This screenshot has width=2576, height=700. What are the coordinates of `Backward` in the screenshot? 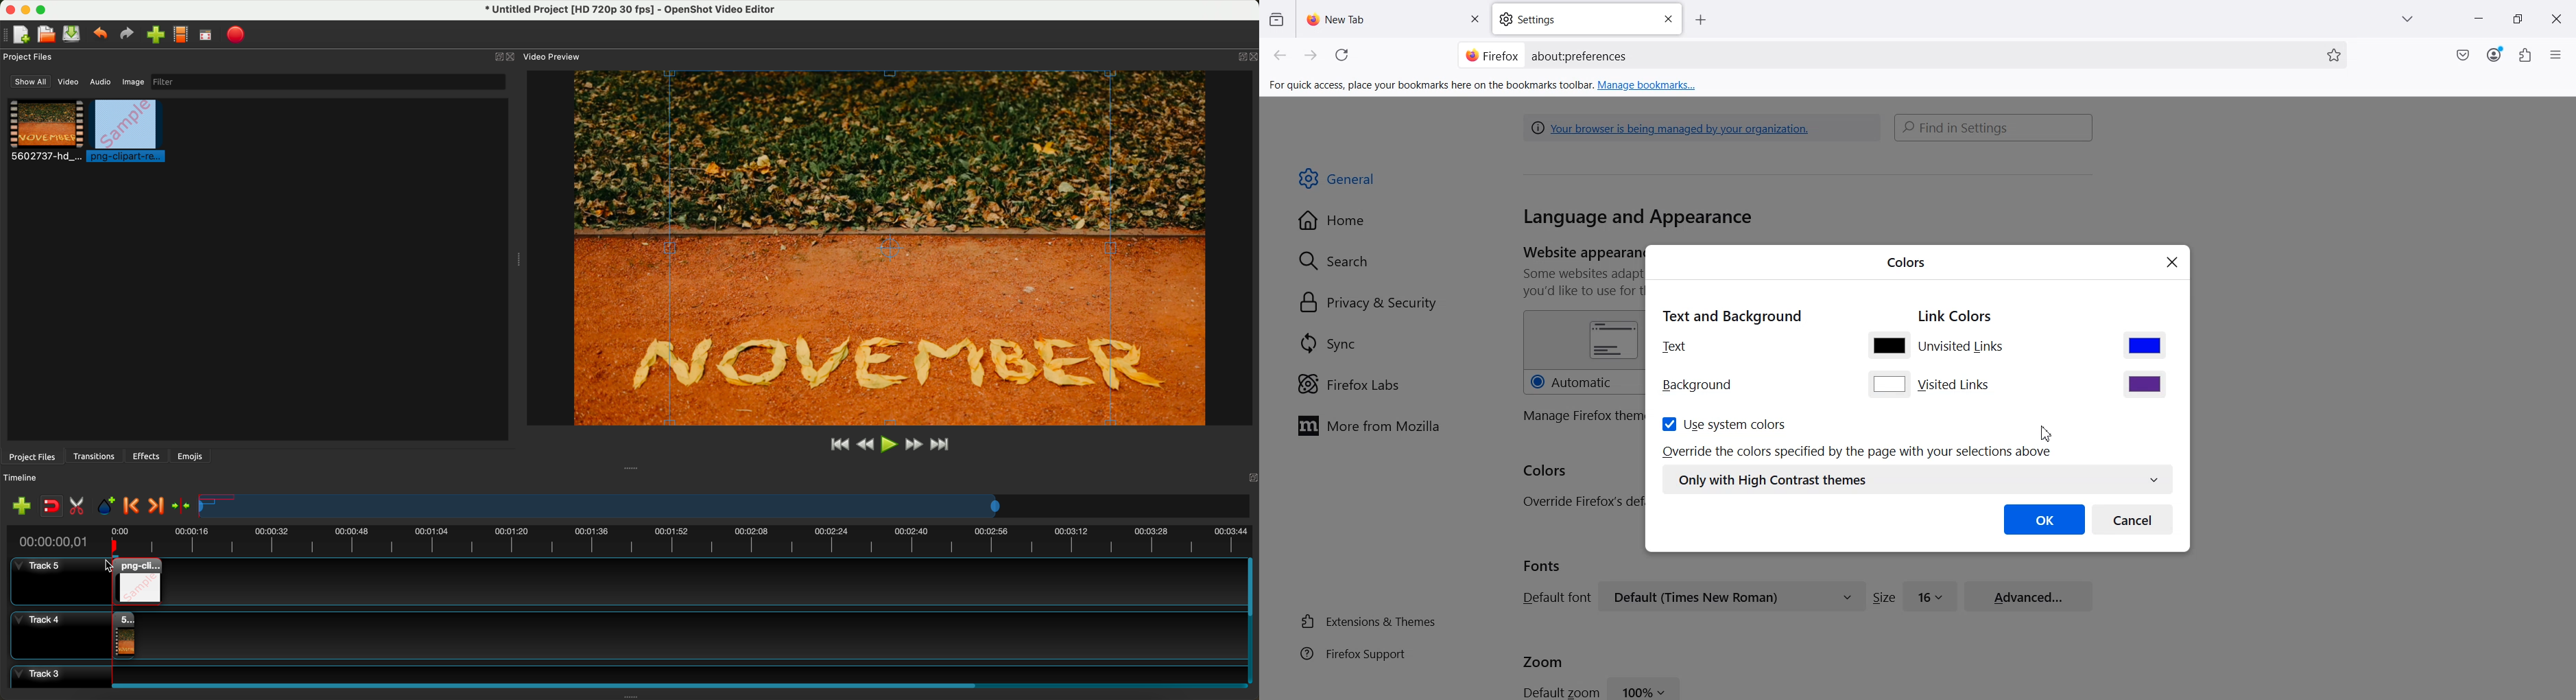 It's located at (1281, 56).